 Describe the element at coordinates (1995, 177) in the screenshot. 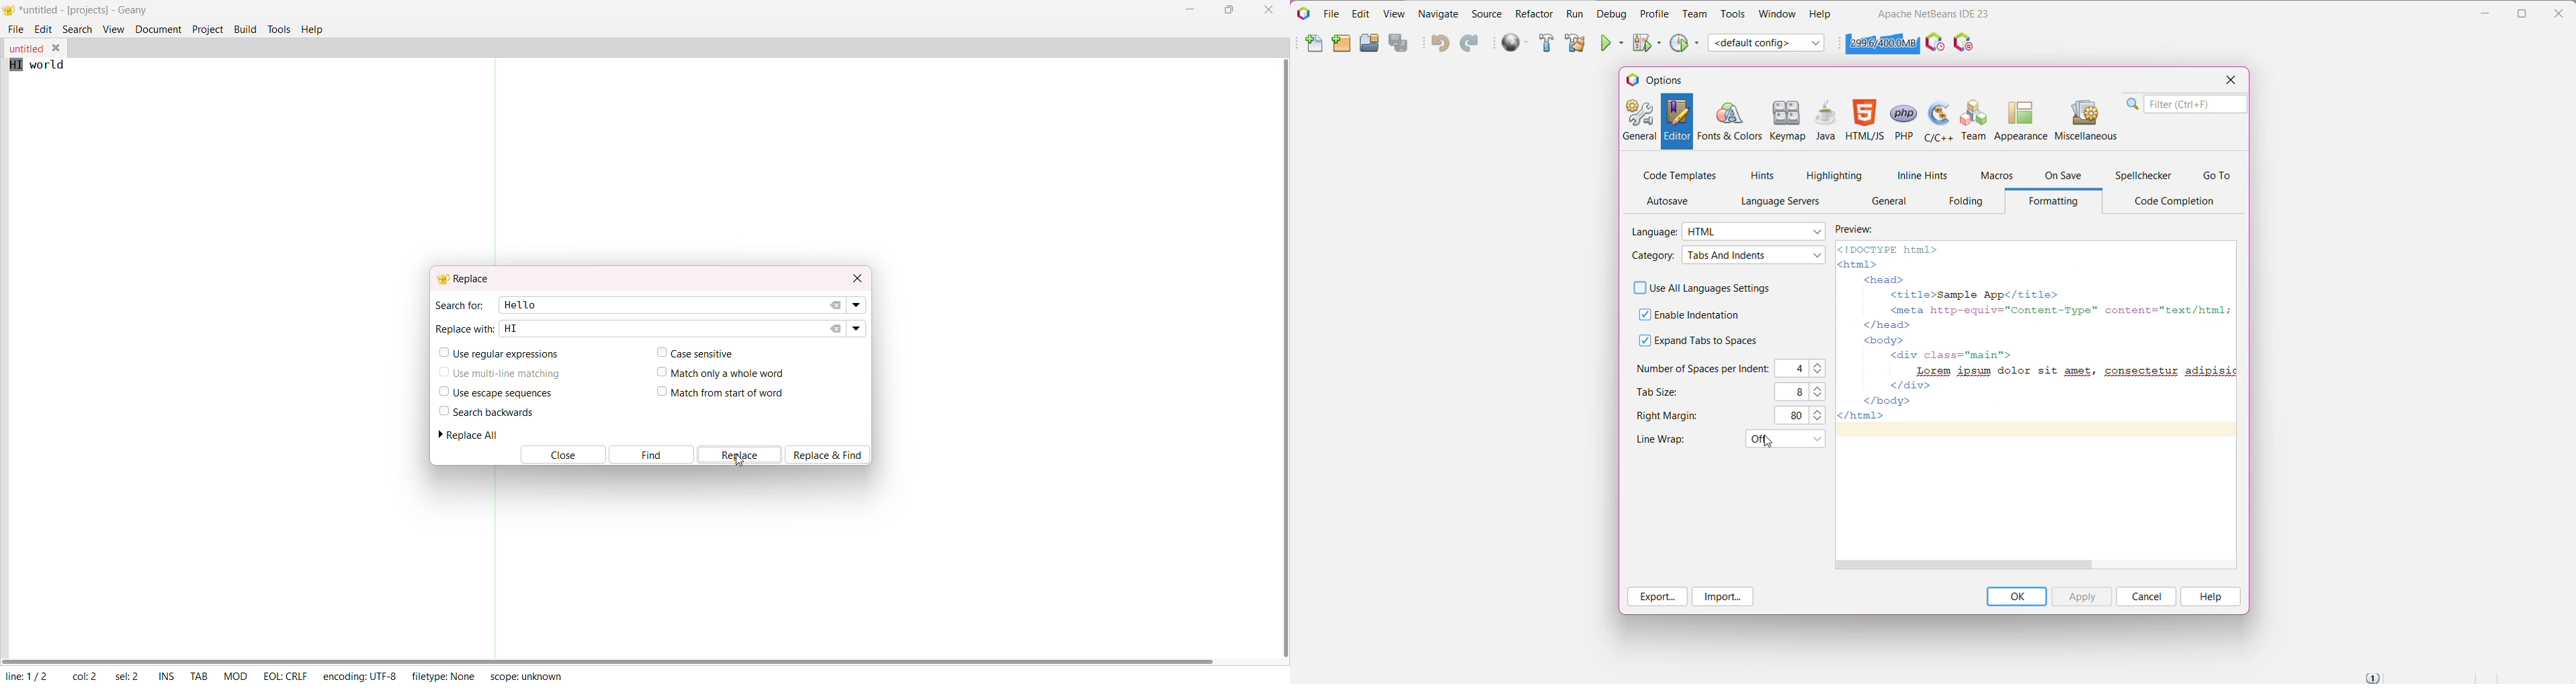

I see `Macros` at that location.